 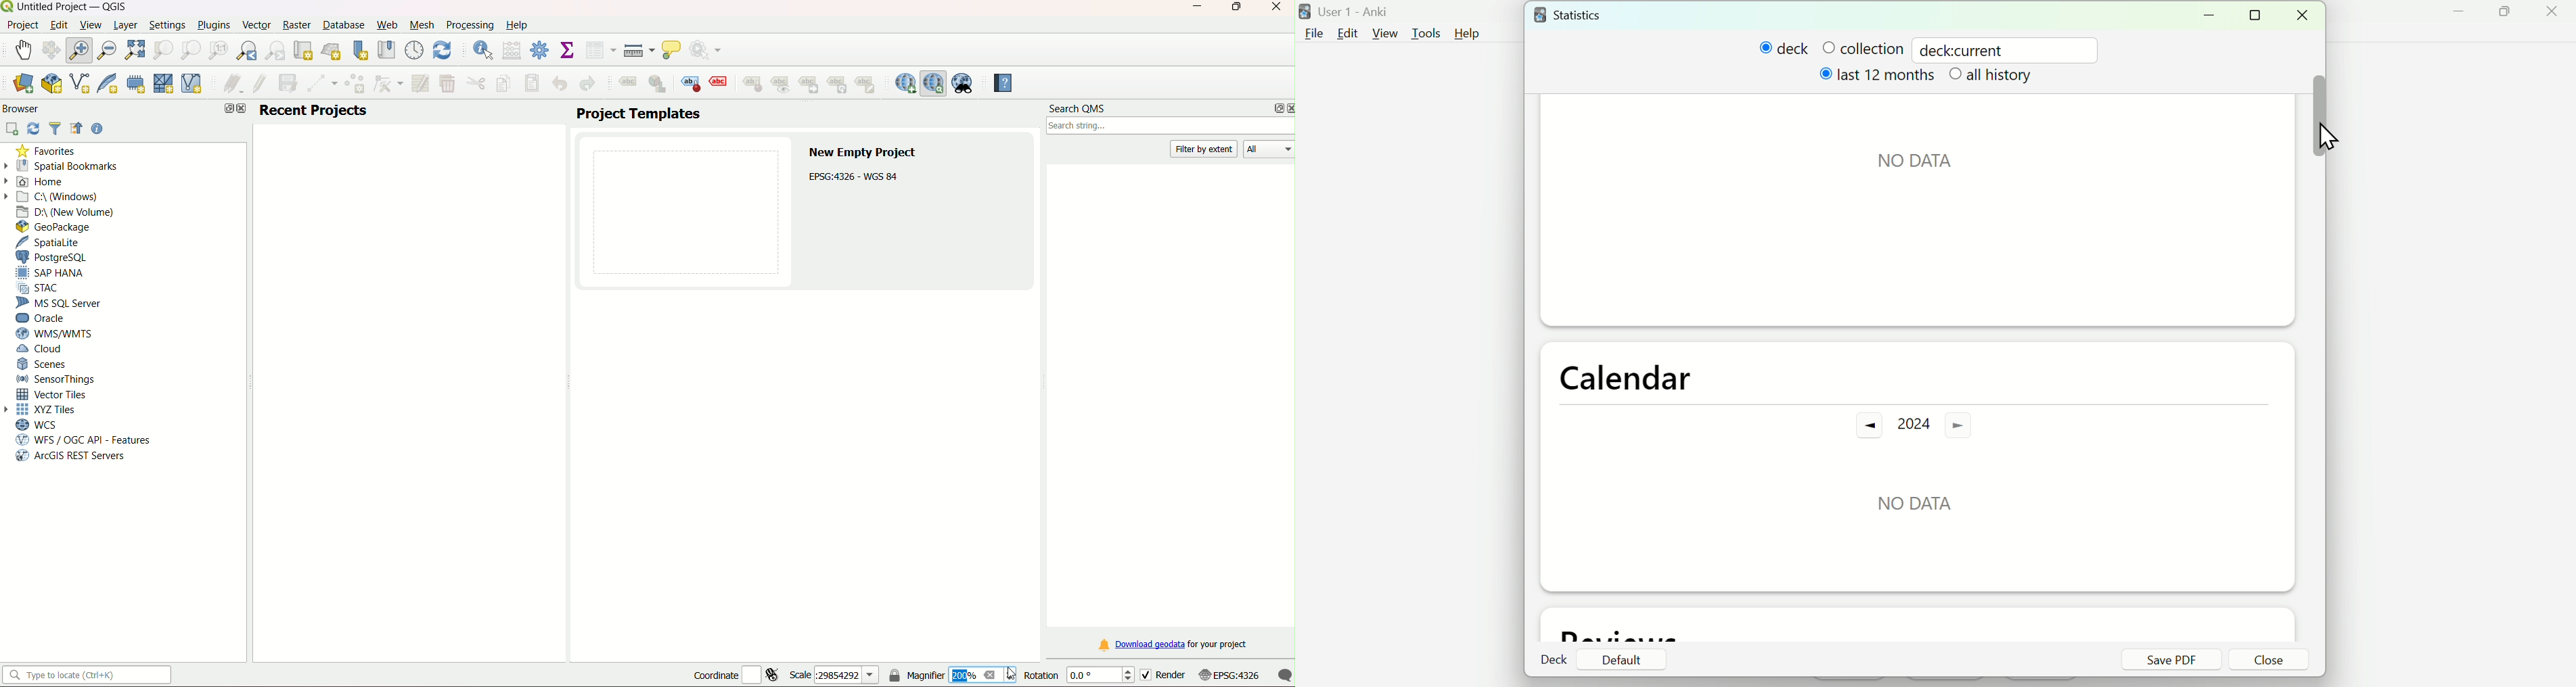 I want to click on zoom to selection, so click(x=164, y=49).